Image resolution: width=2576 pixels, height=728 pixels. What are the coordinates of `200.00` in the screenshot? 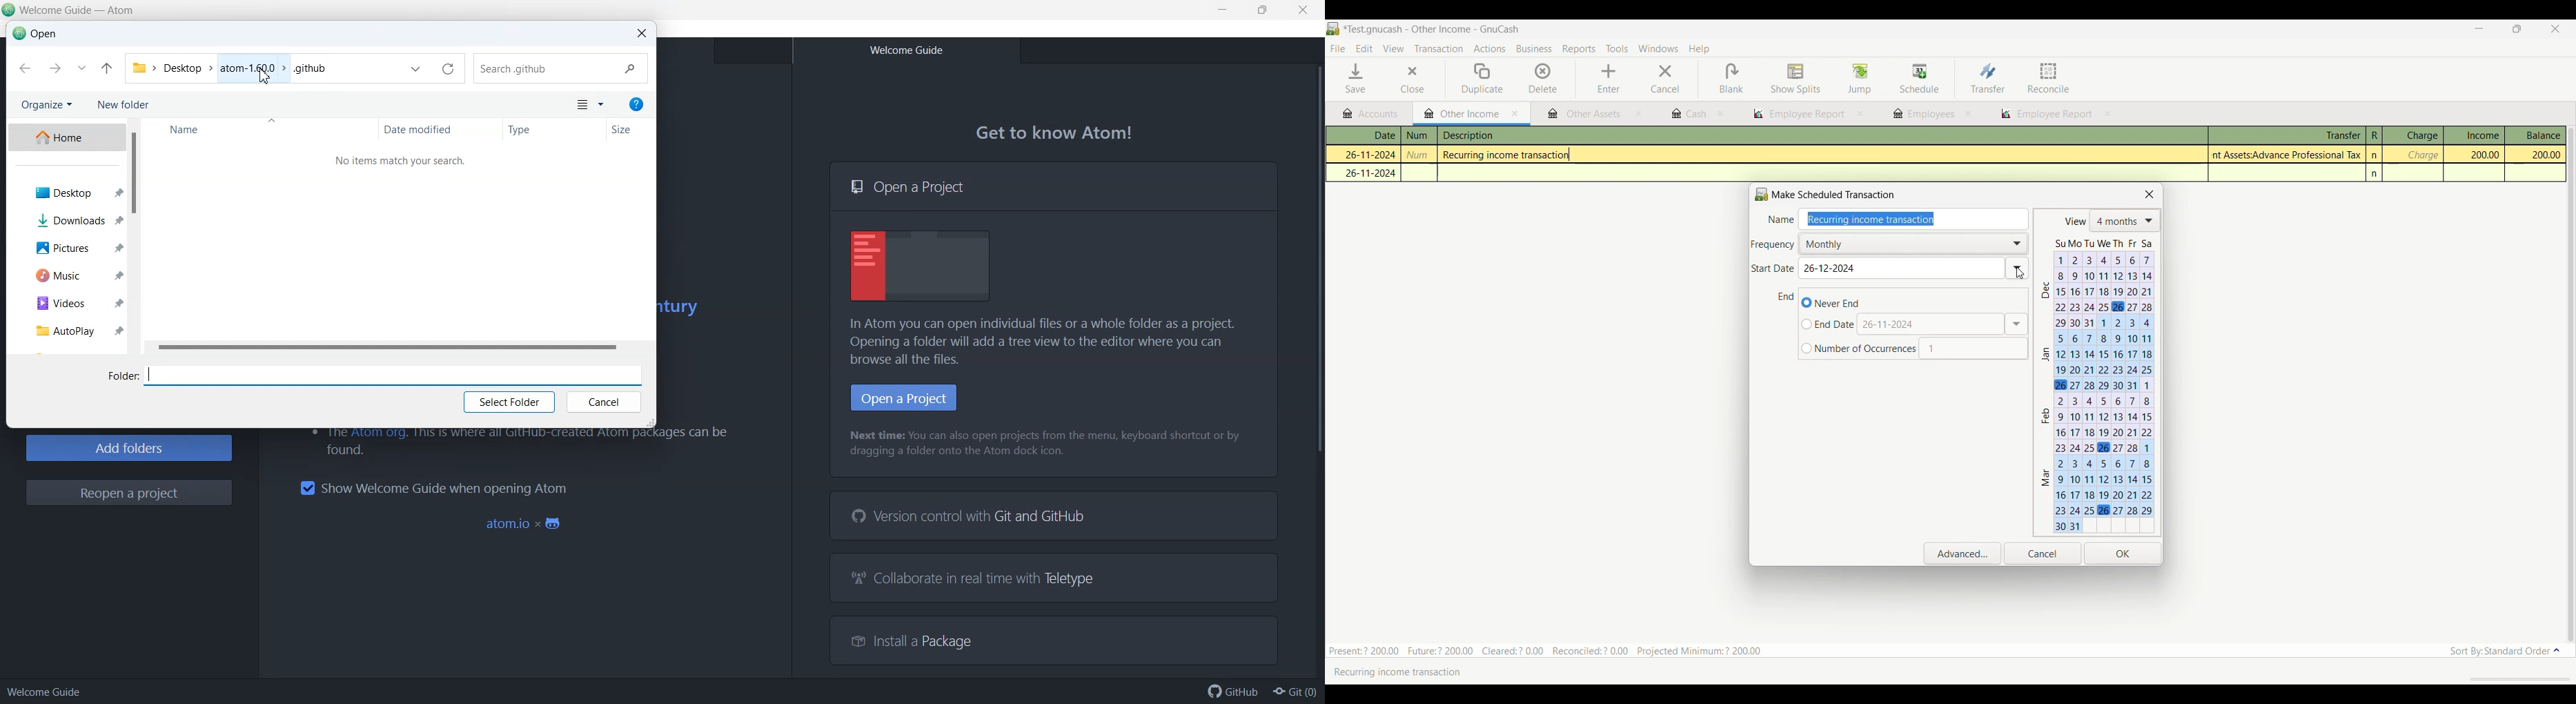 It's located at (2478, 154).